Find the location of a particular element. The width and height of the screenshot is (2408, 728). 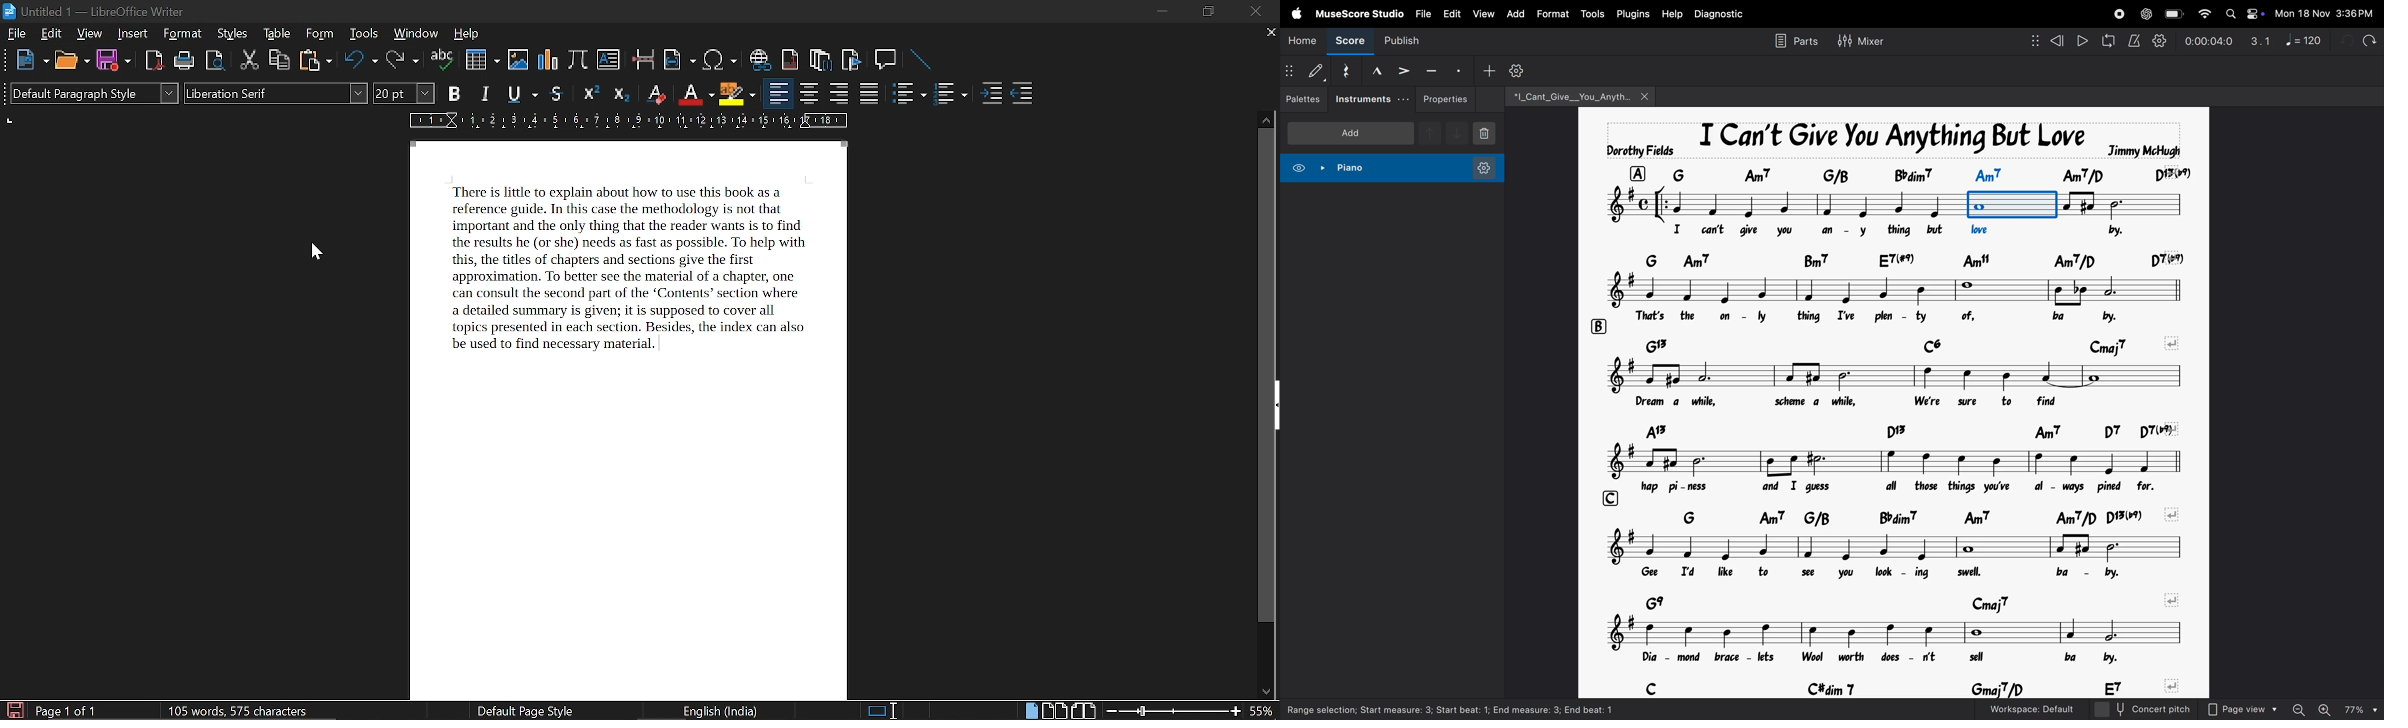

superscript is located at coordinates (591, 94).